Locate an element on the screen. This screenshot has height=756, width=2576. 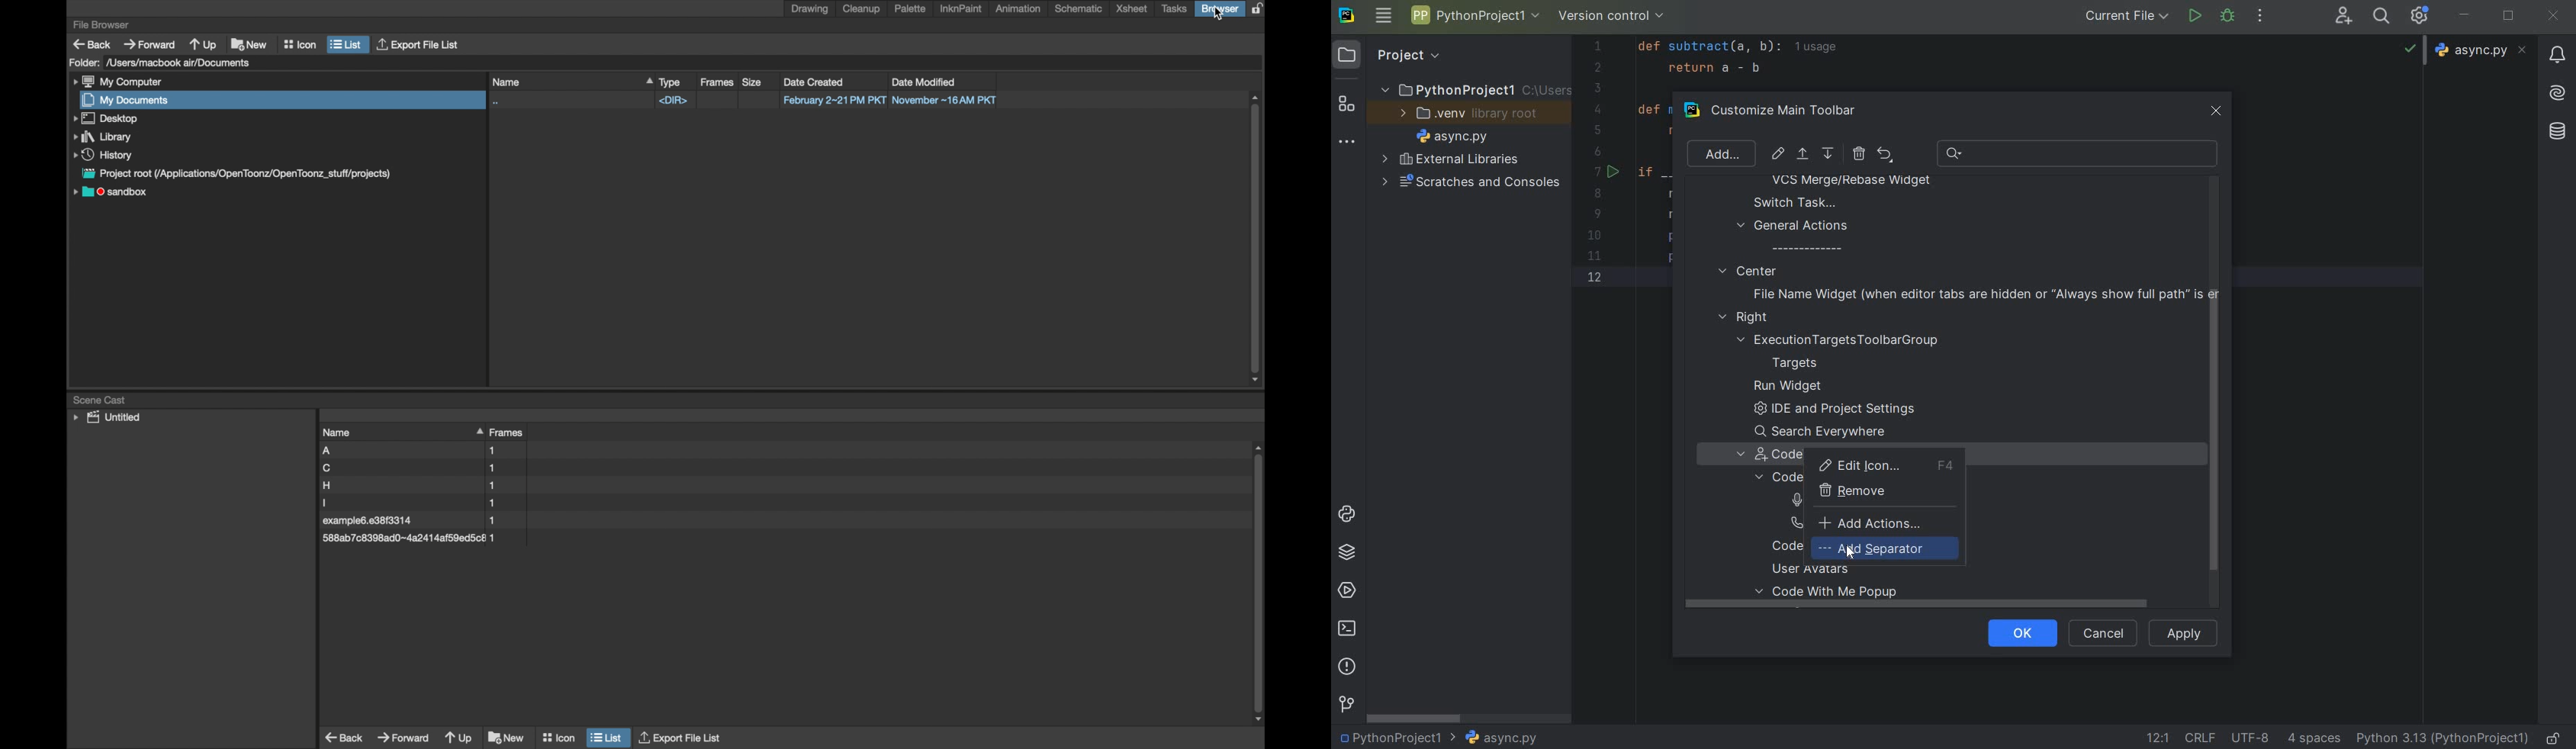
H is located at coordinates (379, 485).